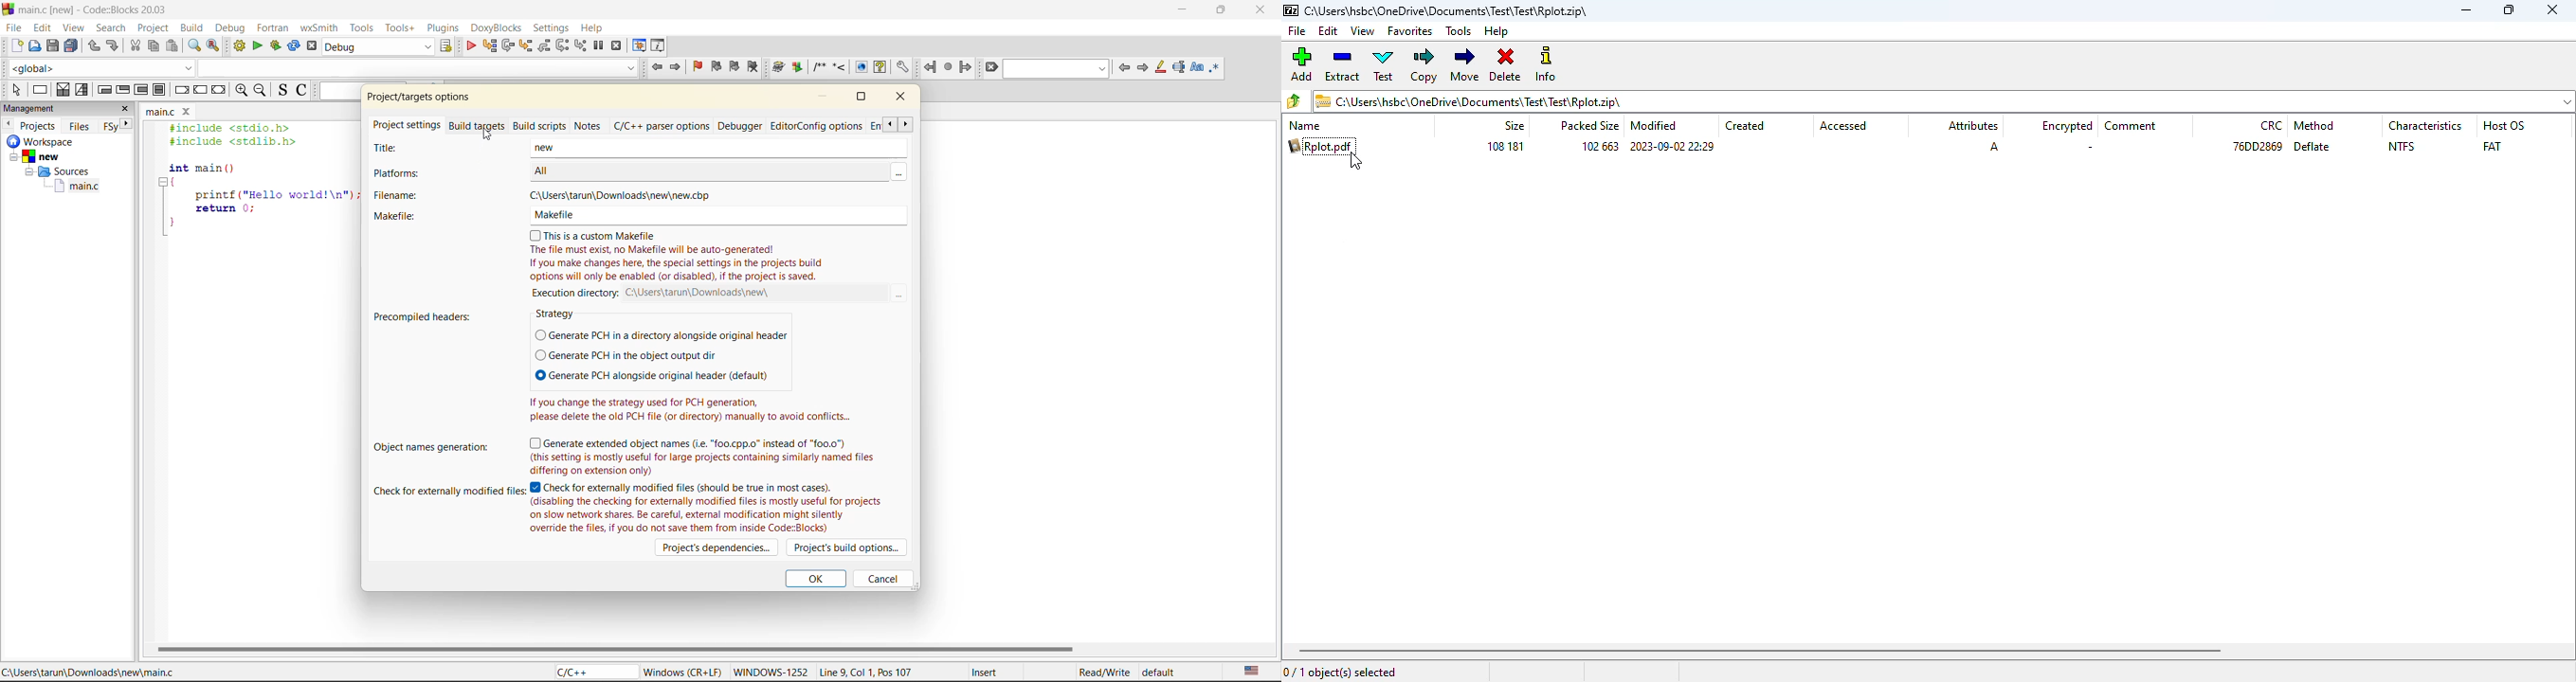 Image resolution: width=2576 pixels, height=700 pixels. Describe the element at coordinates (698, 484) in the screenshot. I see `Check for externally modified files (should be true in most cases).` at that location.